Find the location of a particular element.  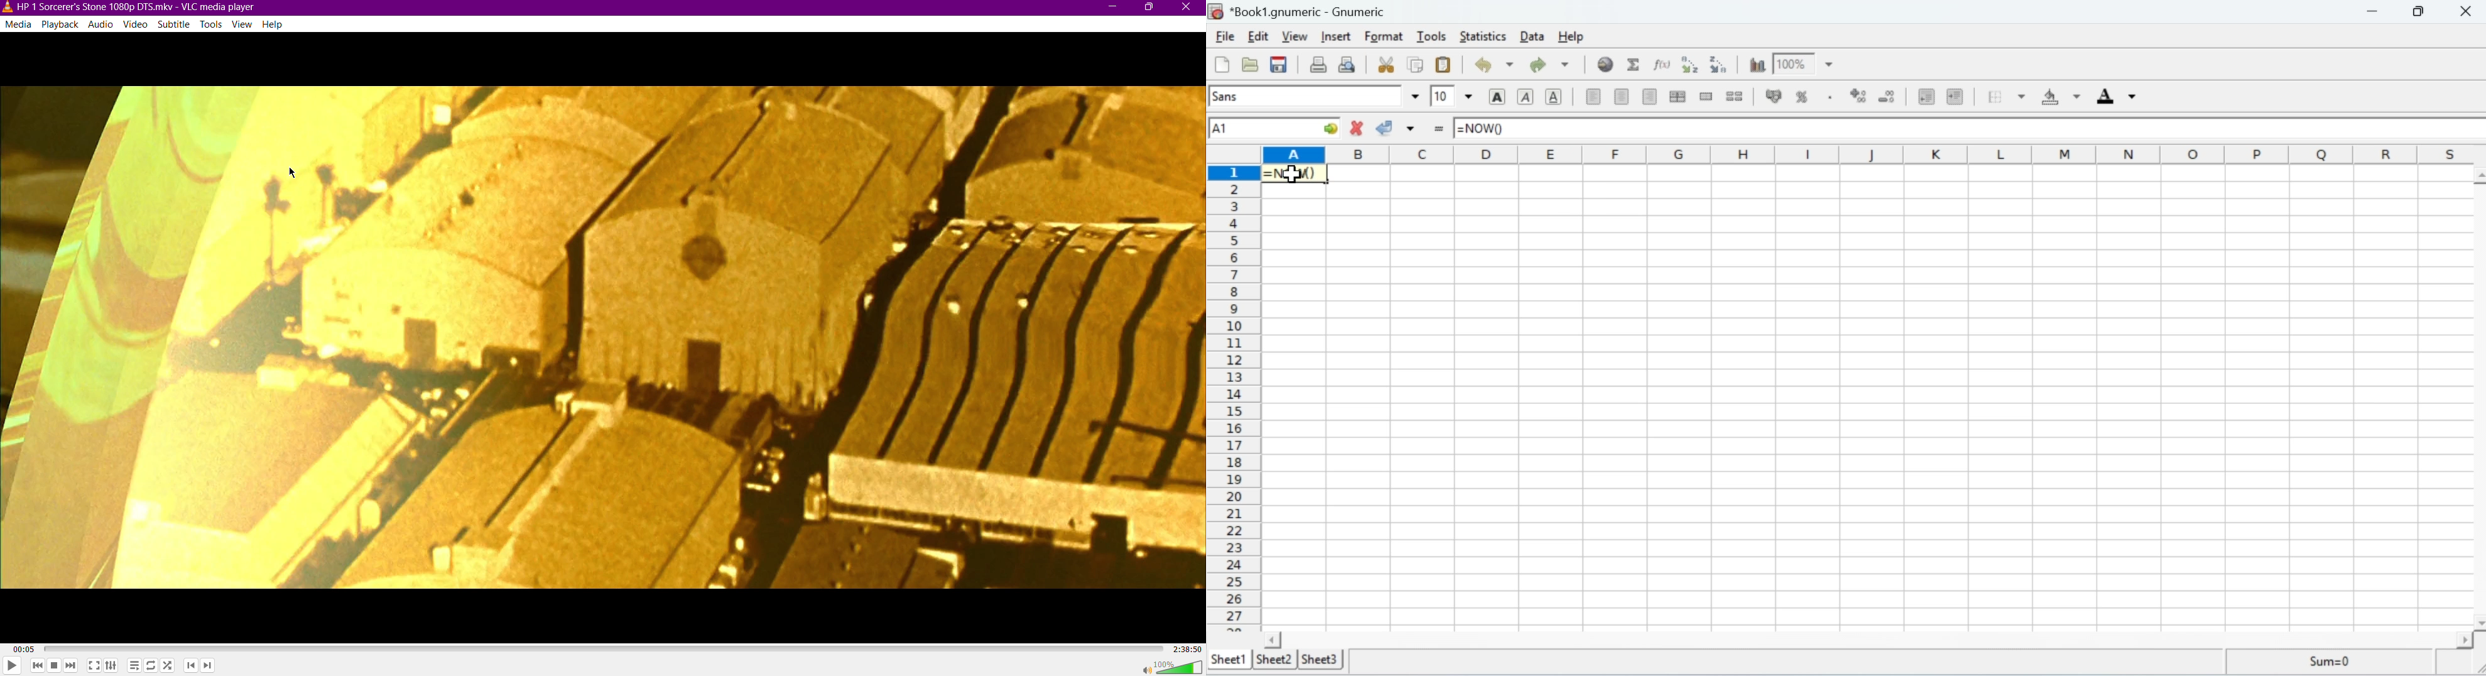

Cells is located at coordinates (1894, 397).